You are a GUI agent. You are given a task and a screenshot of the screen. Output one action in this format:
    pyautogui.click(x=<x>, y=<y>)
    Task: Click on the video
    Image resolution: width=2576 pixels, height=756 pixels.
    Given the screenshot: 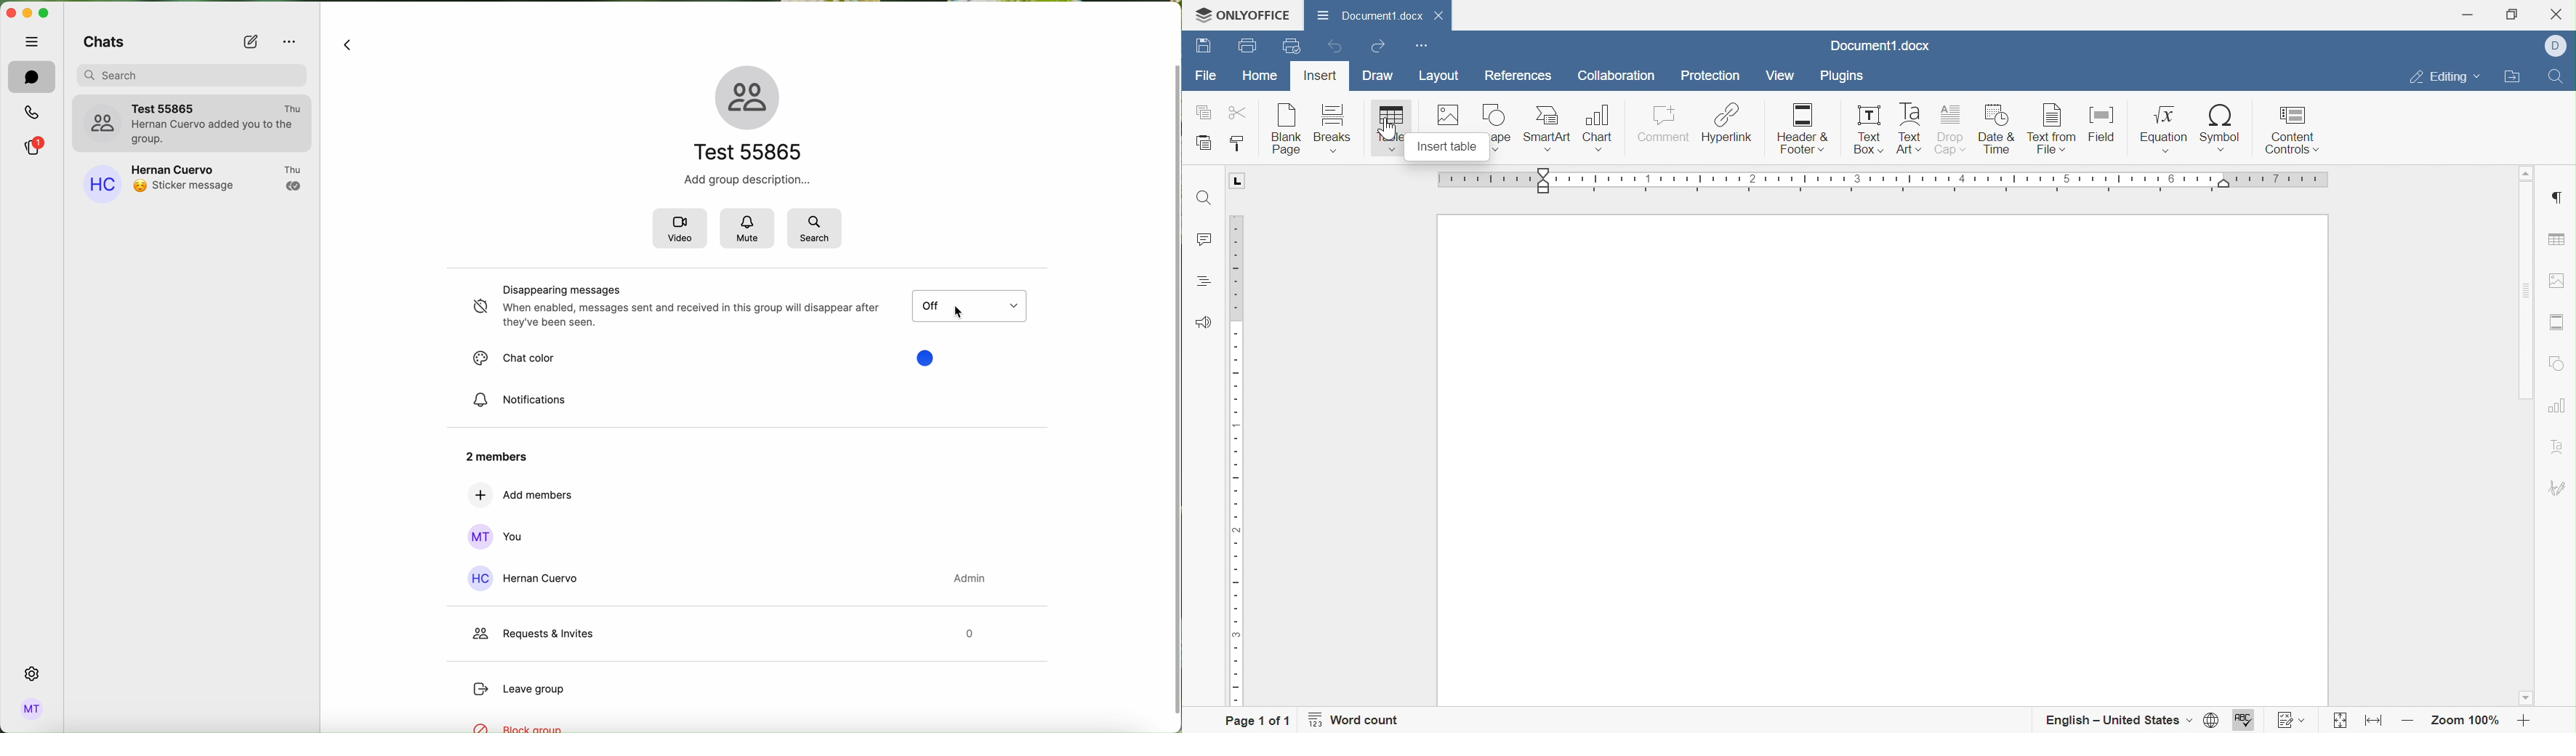 What is the action you would take?
    pyautogui.click(x=679, y=228)
    